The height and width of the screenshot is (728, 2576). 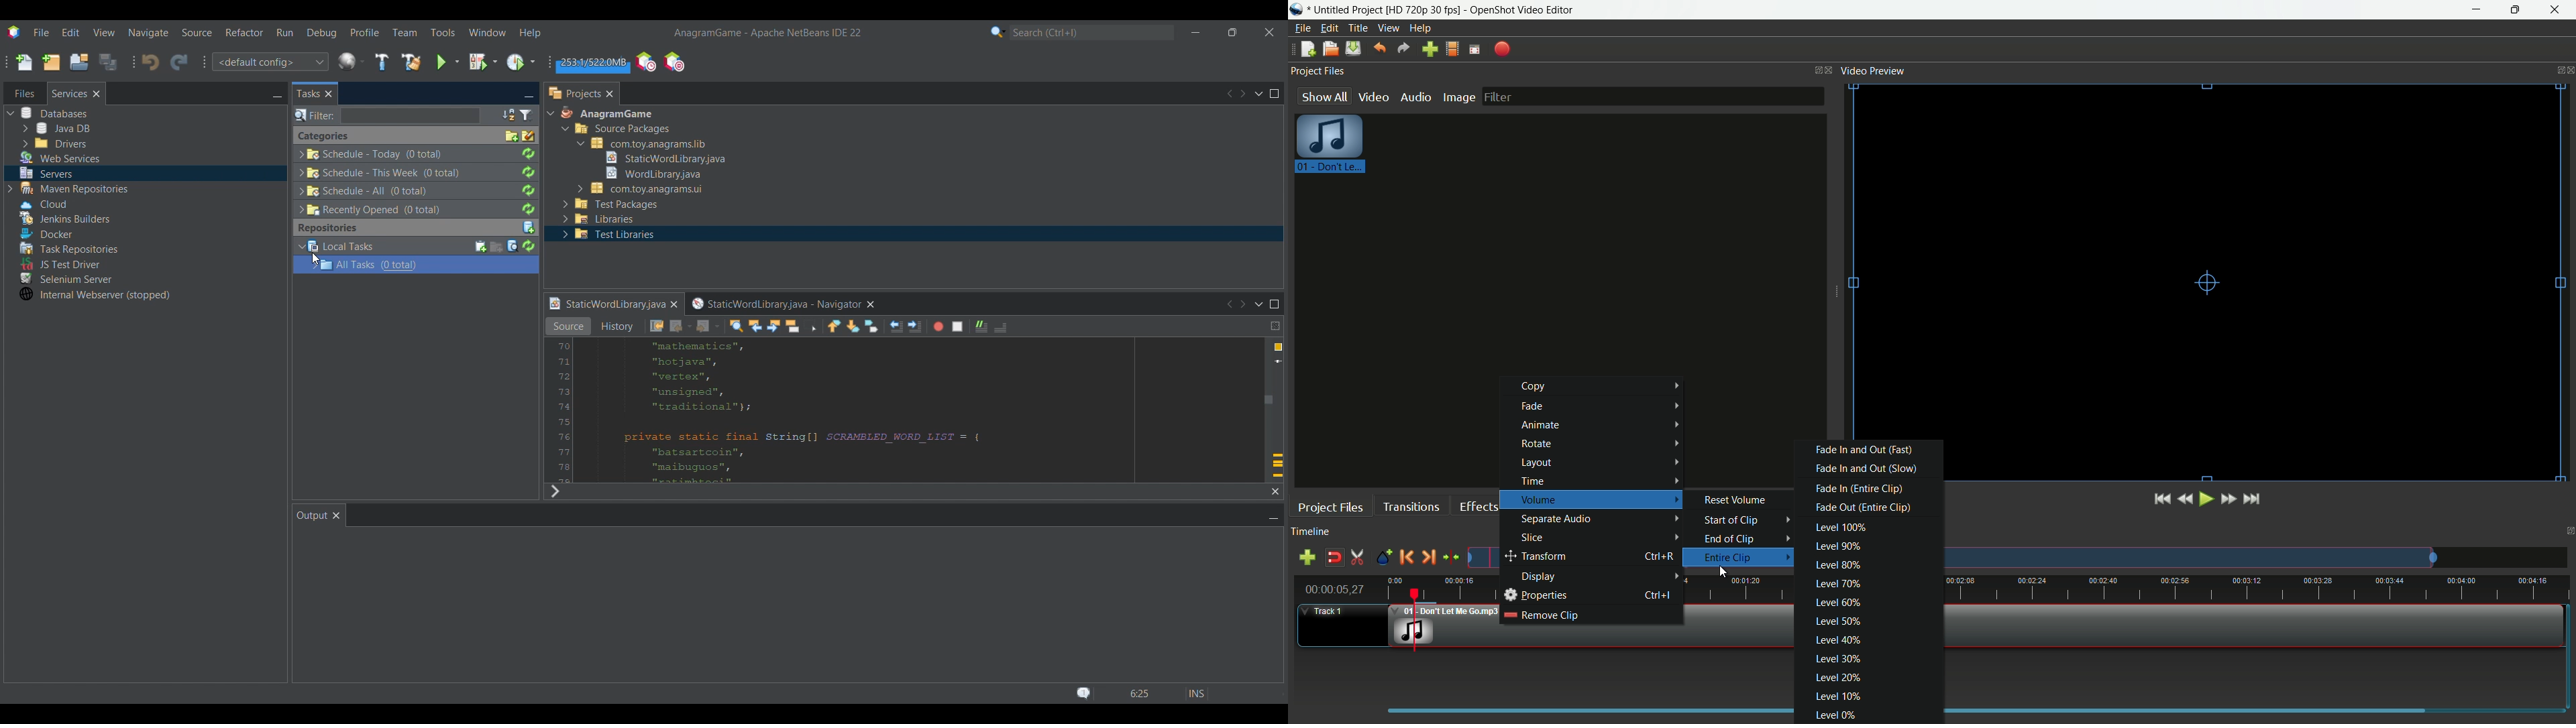 What do you see at coordinates (1330, 49) in the screenshot?
I see `open file` at bounding box center [1330, 49].